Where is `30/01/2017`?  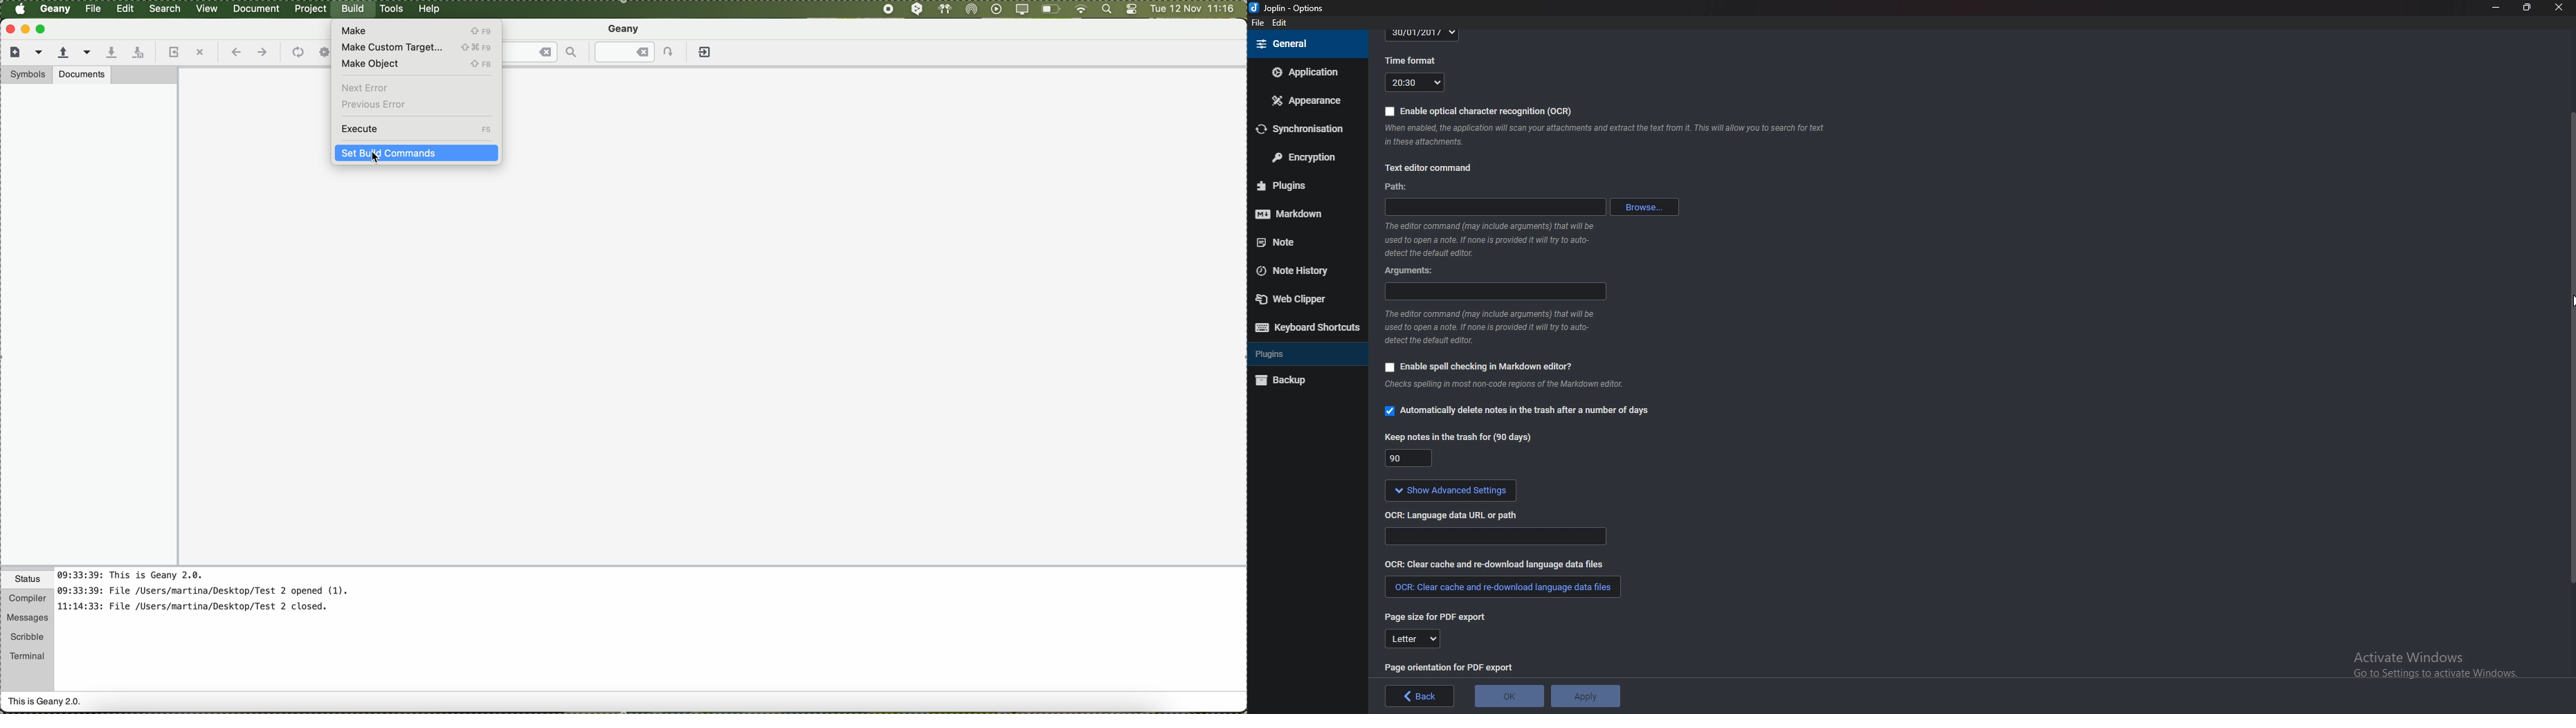 30/01/2017 is located at coordinates (1423, 34).